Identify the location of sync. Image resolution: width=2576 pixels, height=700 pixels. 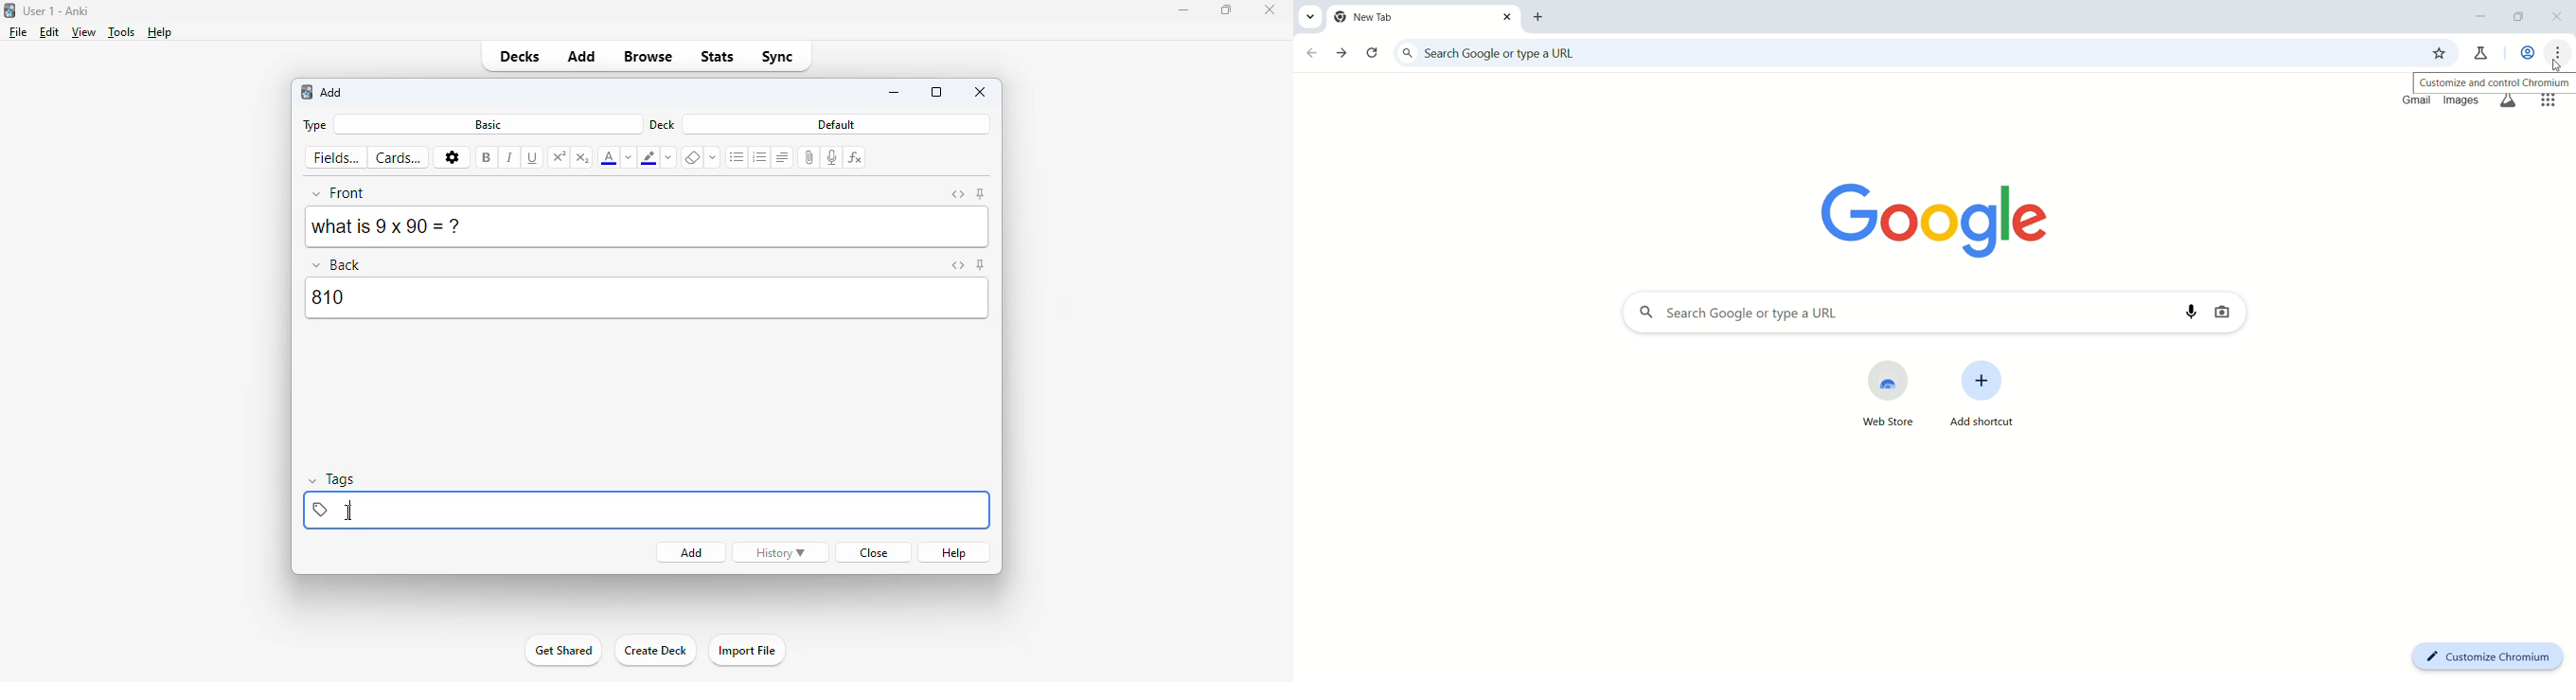
(778, 56).